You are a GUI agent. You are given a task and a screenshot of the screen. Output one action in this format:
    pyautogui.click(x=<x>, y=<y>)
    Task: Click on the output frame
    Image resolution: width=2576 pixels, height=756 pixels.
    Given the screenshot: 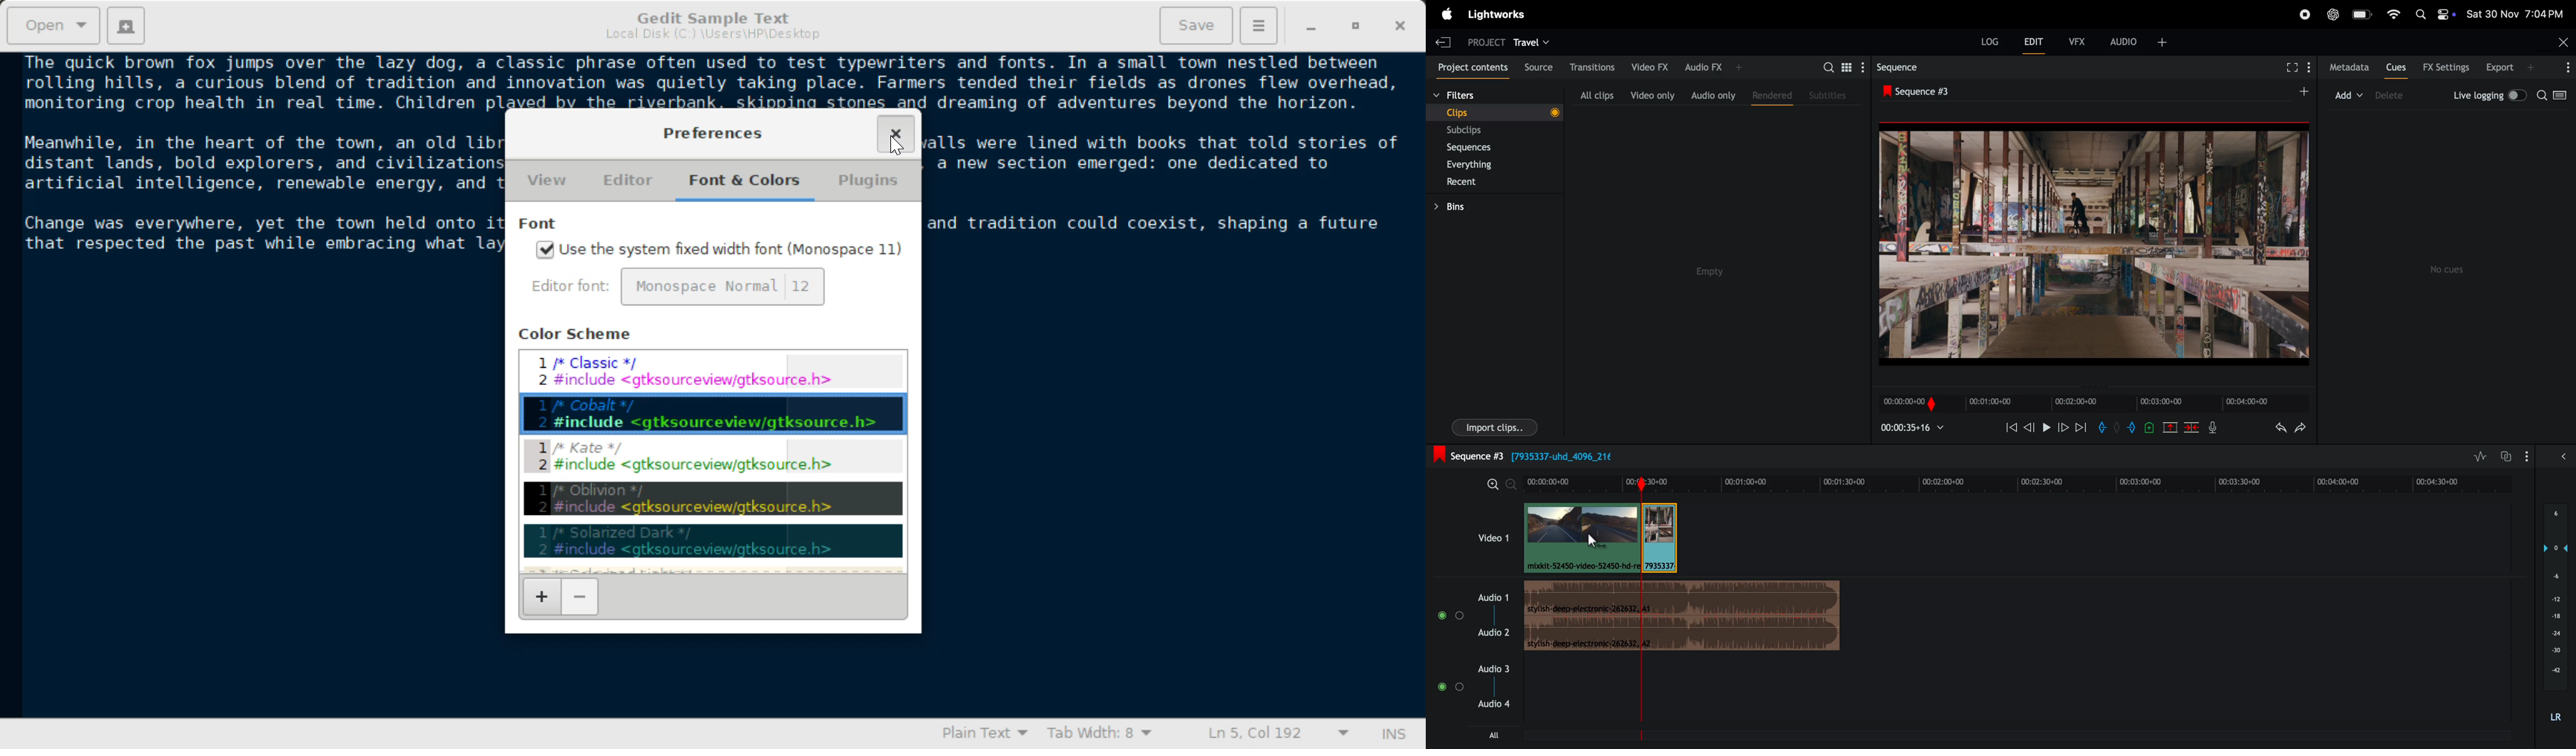 What is the action you would take?
    pyautogui.click(x=2096, y=240)
    